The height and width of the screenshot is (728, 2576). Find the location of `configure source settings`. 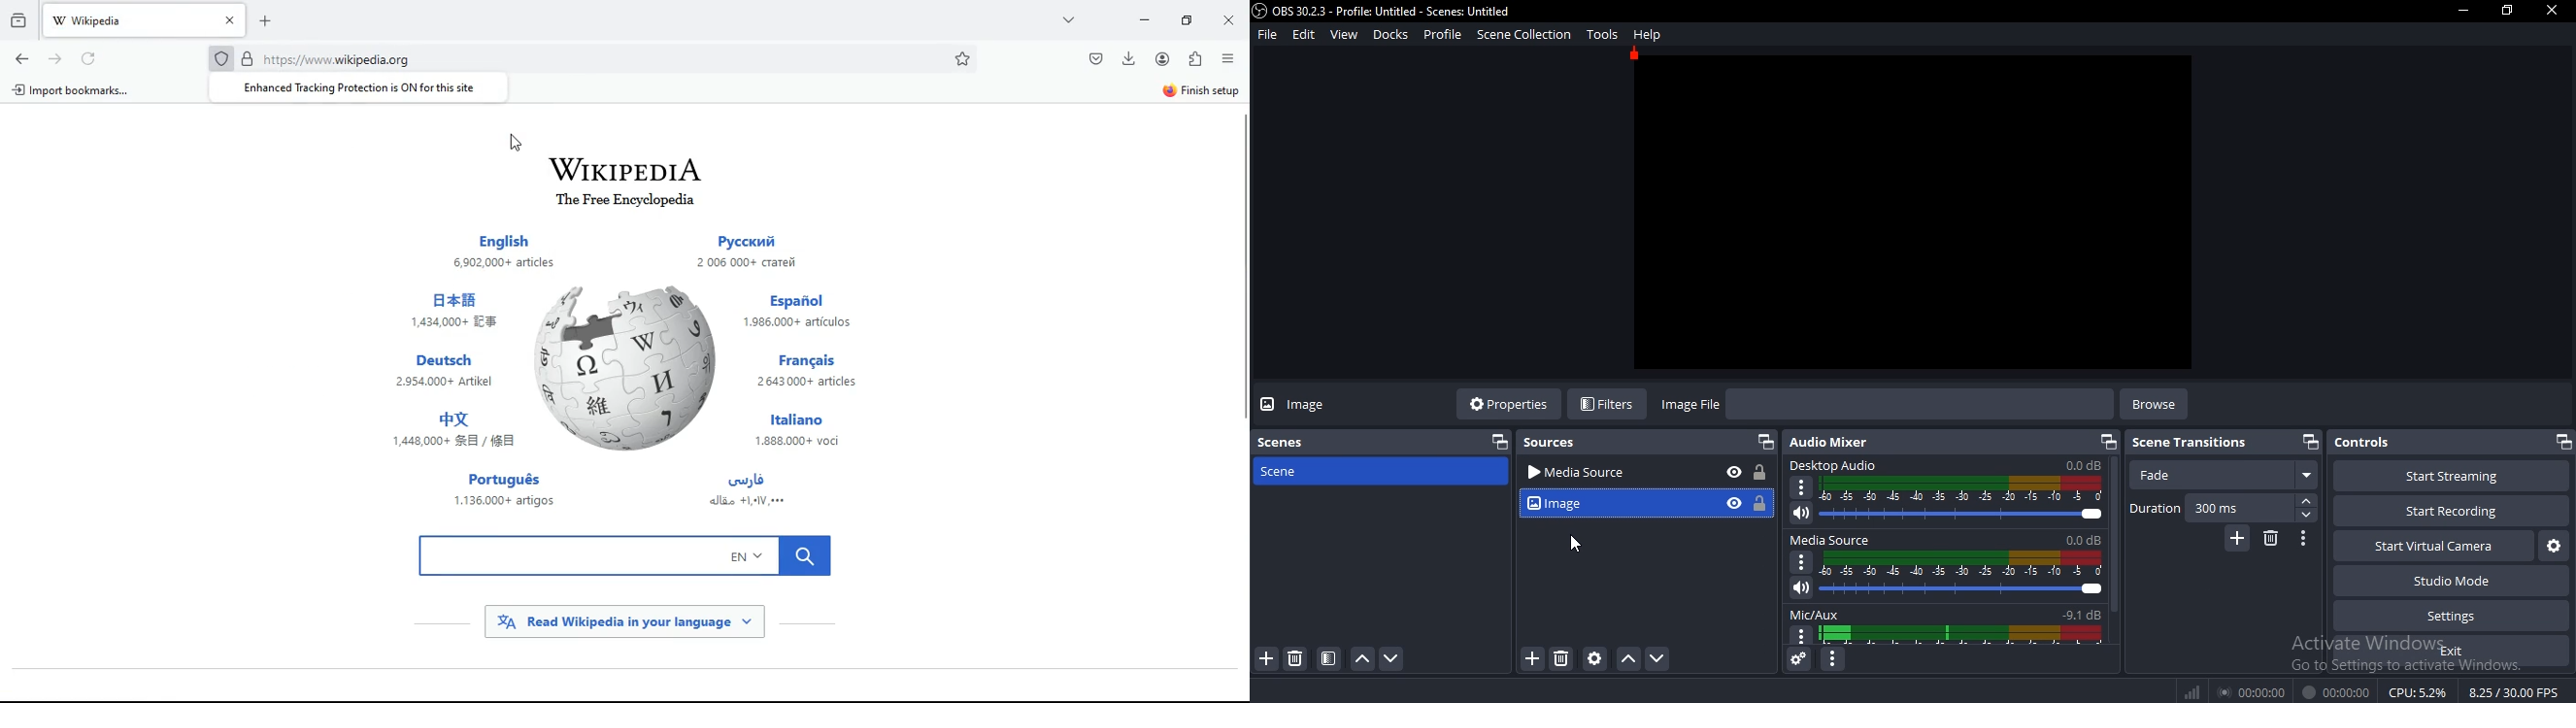

configure source settings is located at coordinates (1593, 658).